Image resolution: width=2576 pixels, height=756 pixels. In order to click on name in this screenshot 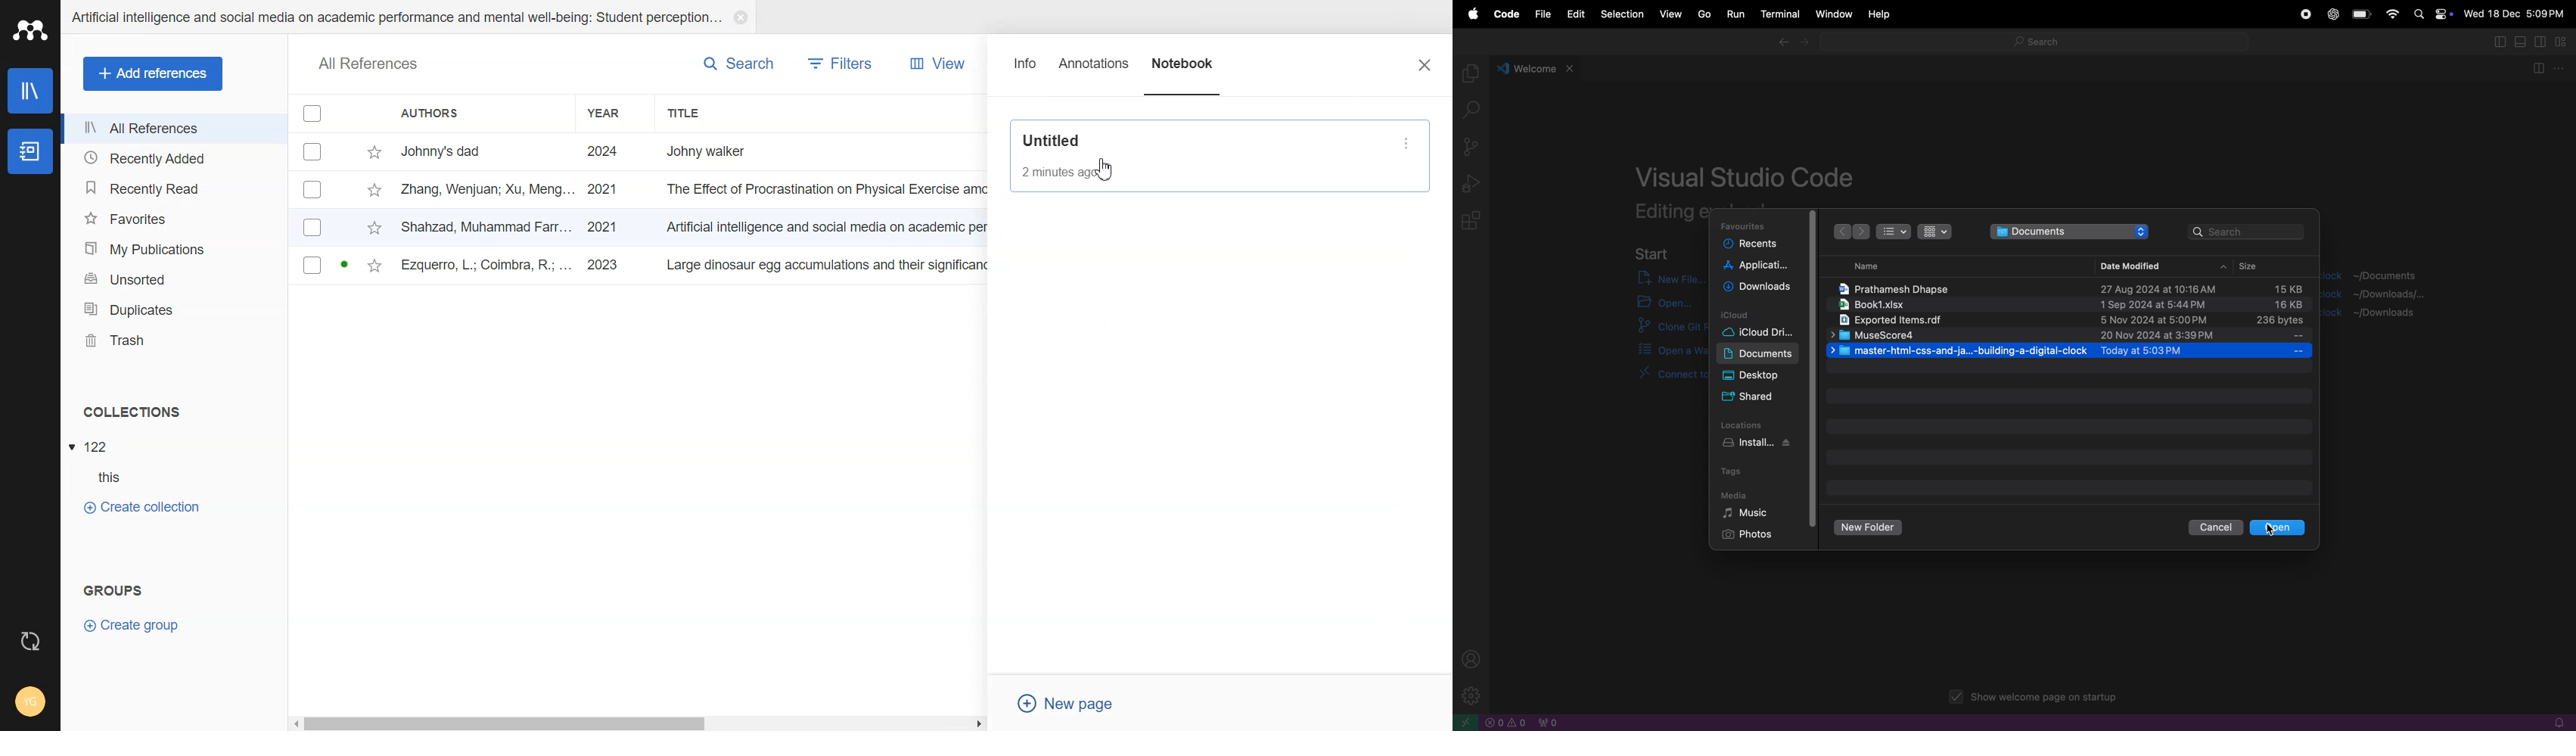, I will do `click(1860, 266)`.